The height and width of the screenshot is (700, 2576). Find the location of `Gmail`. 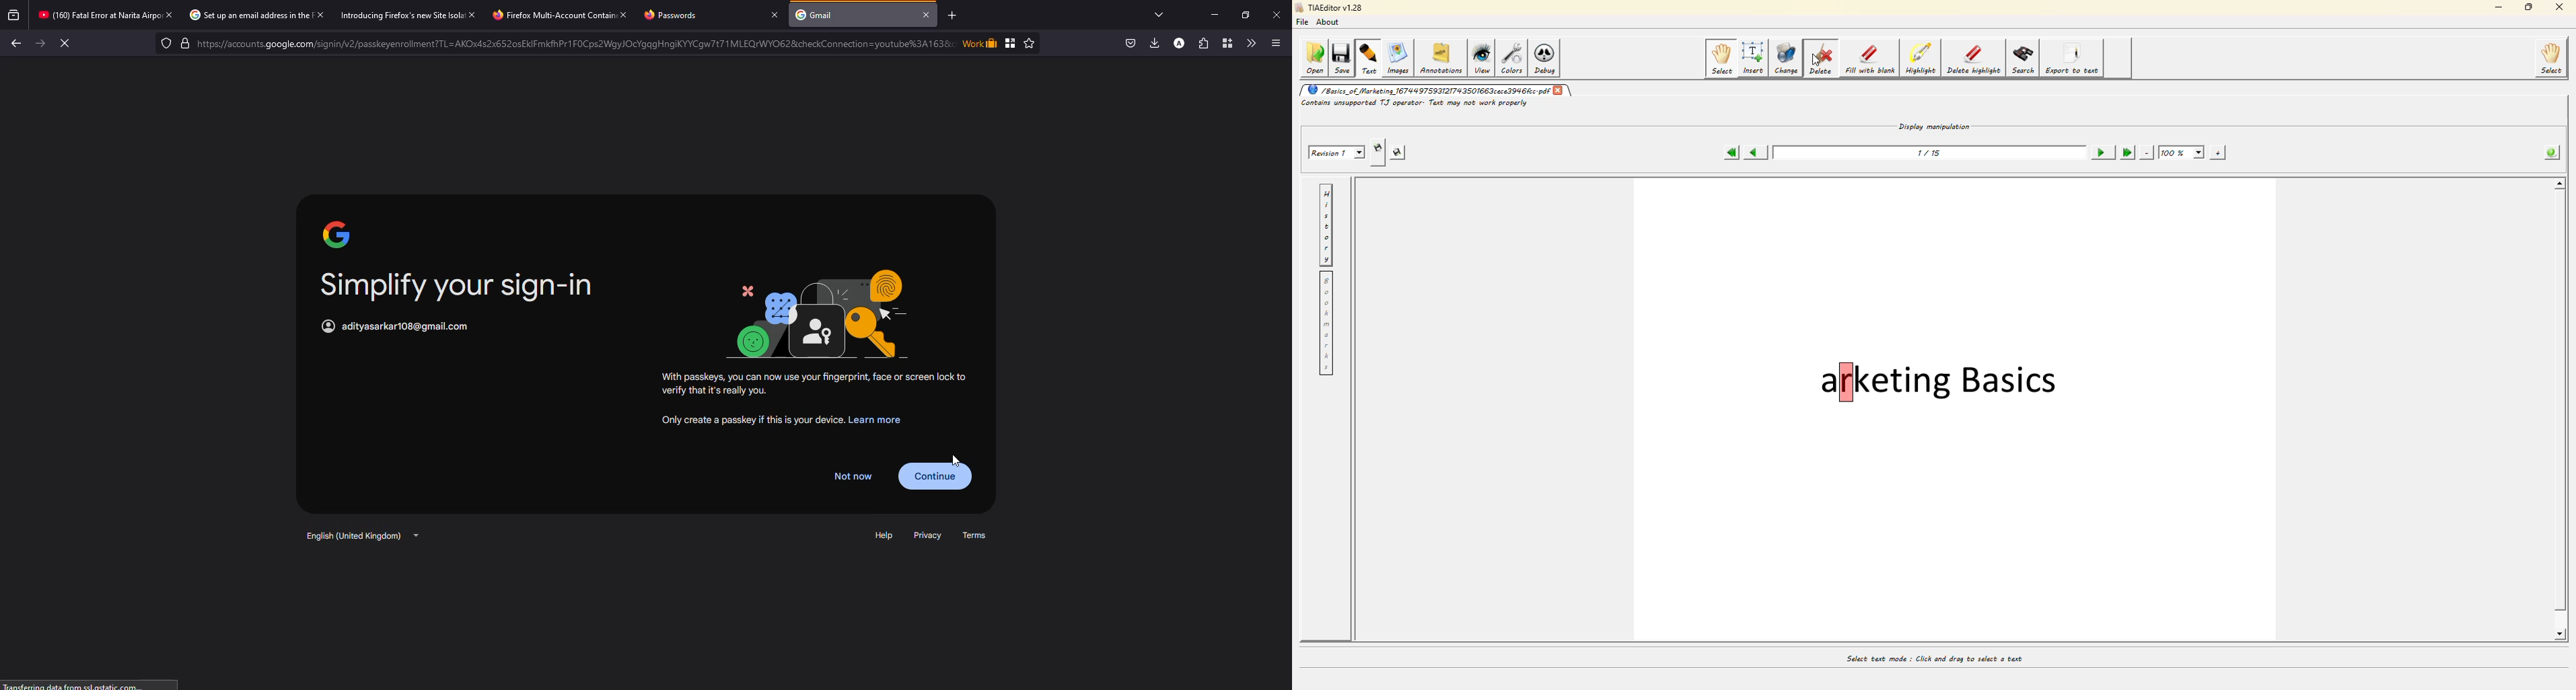

Gmail is located at coordinates (816, 15).